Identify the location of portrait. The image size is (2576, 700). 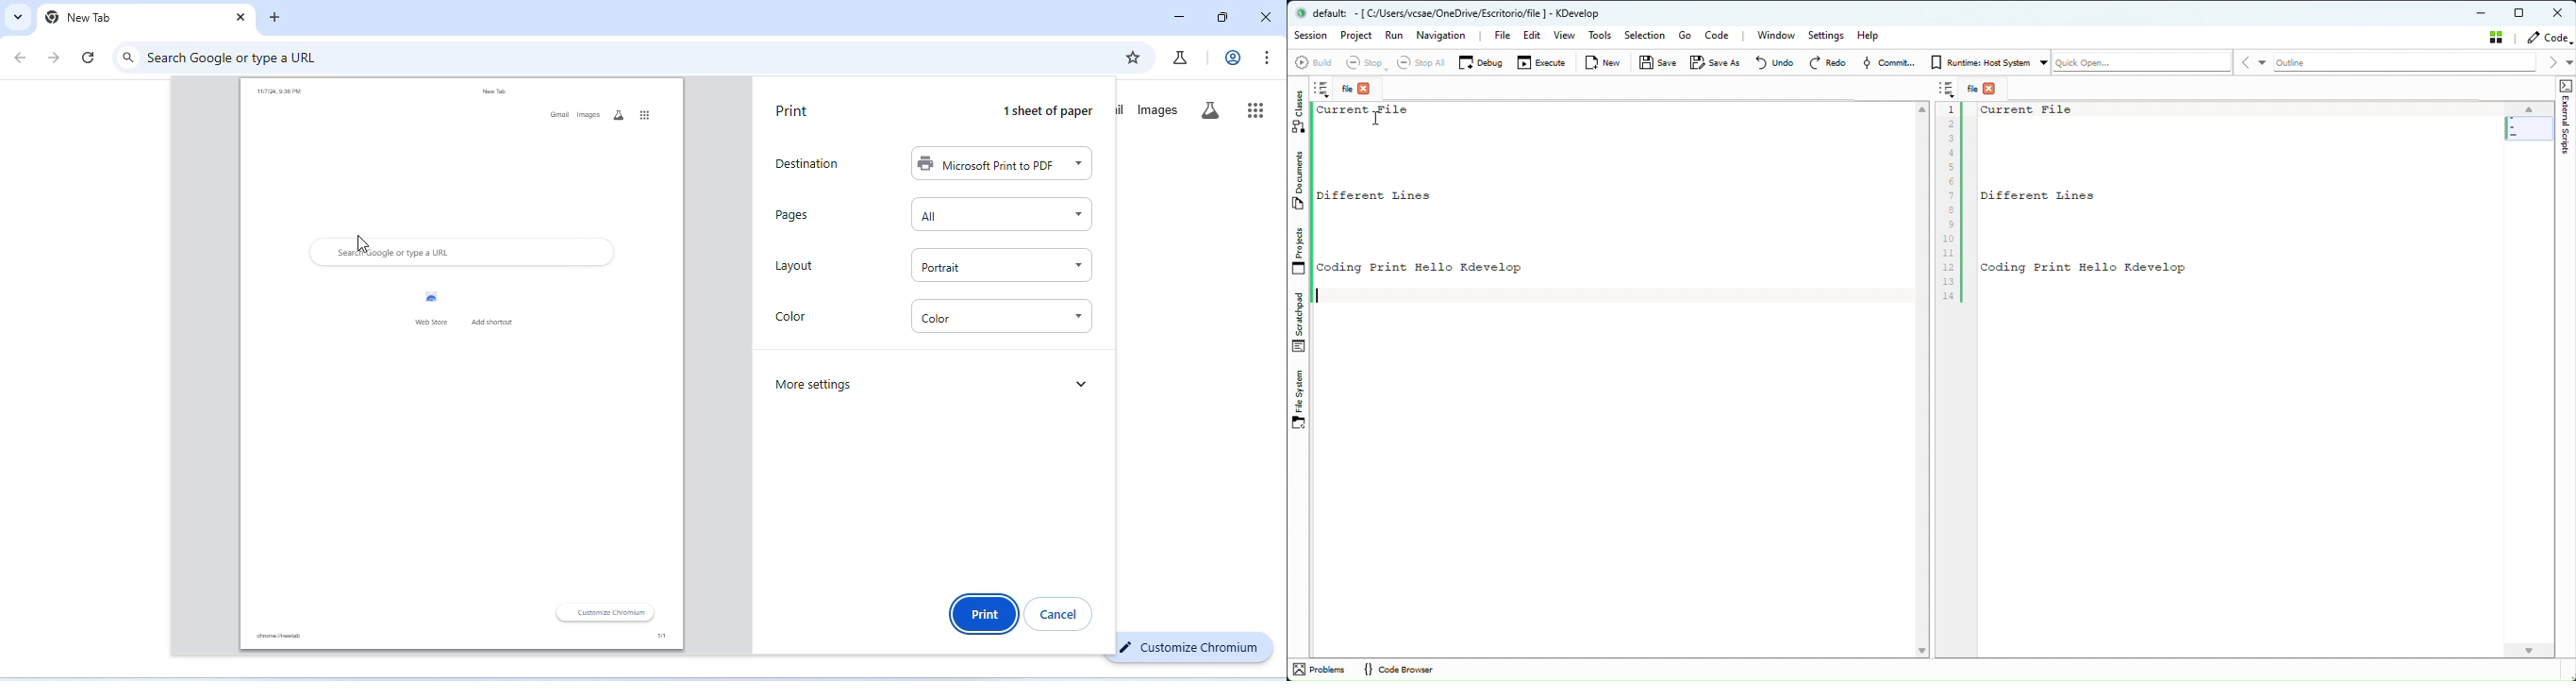
(1001, 266).